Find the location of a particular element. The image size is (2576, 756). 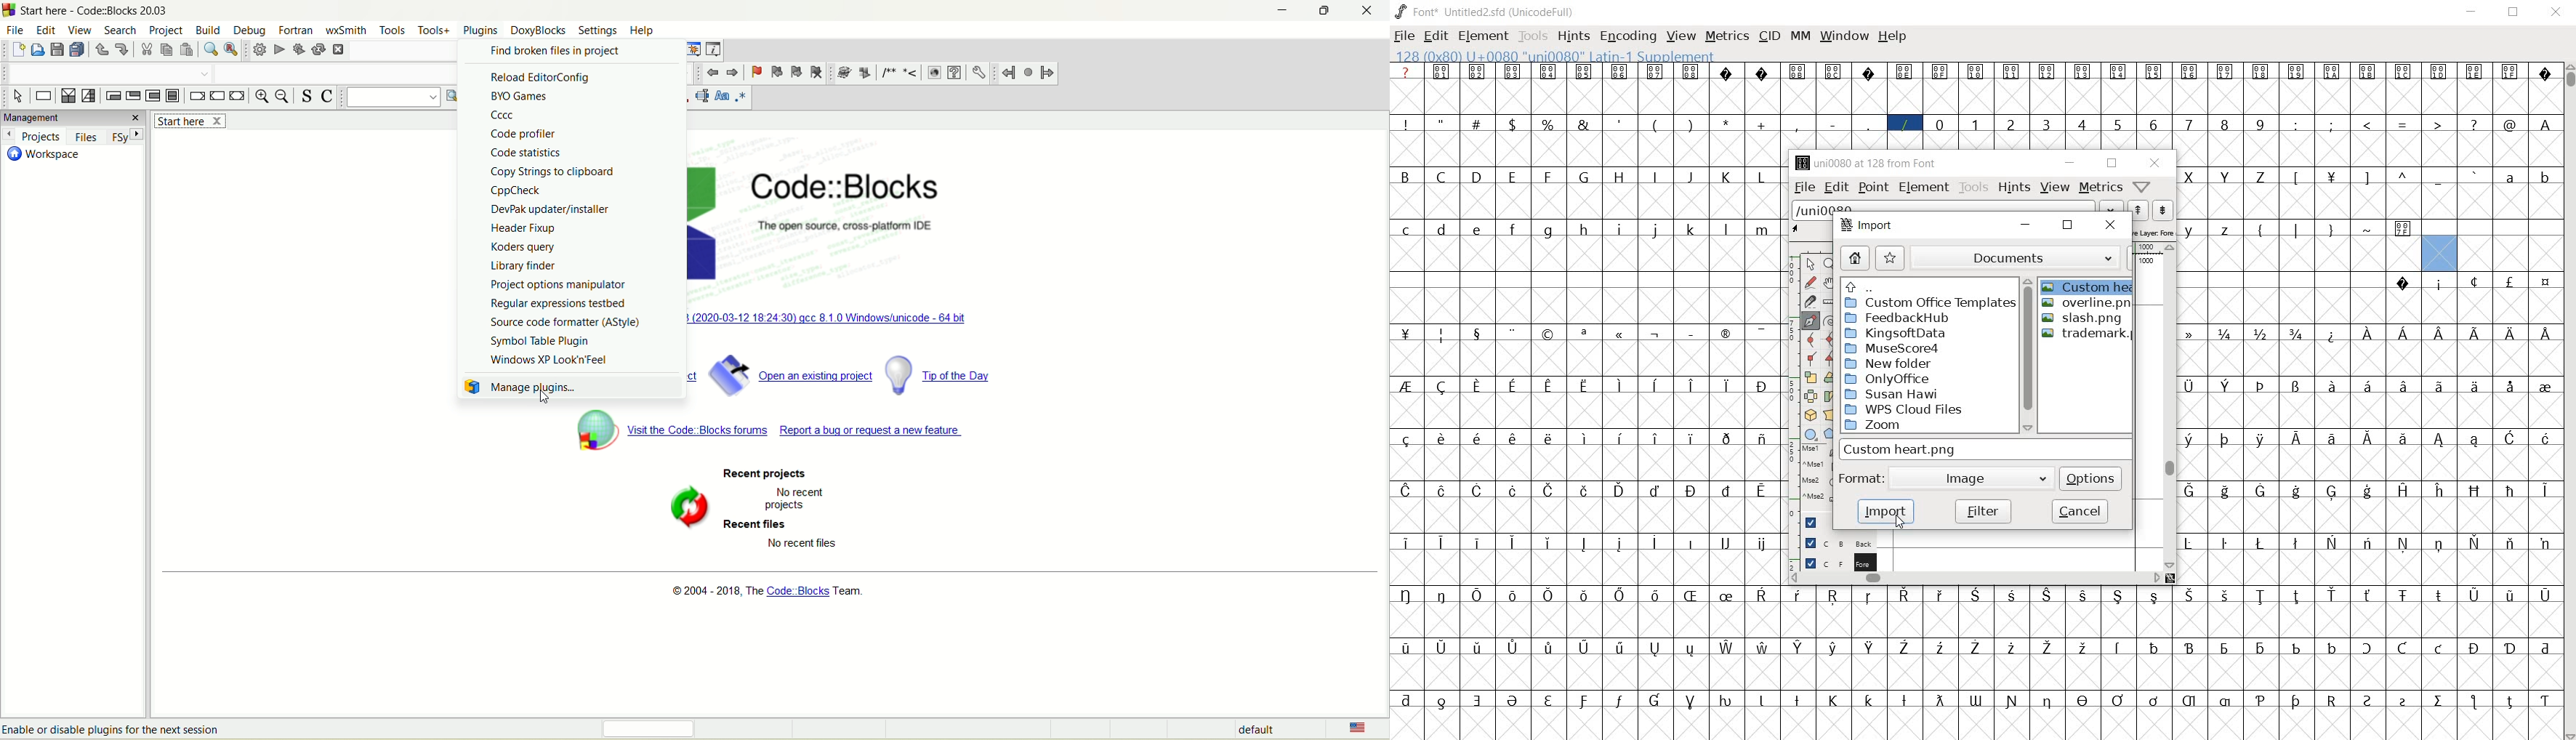

wzSmith is located at coordinates (347, 30).